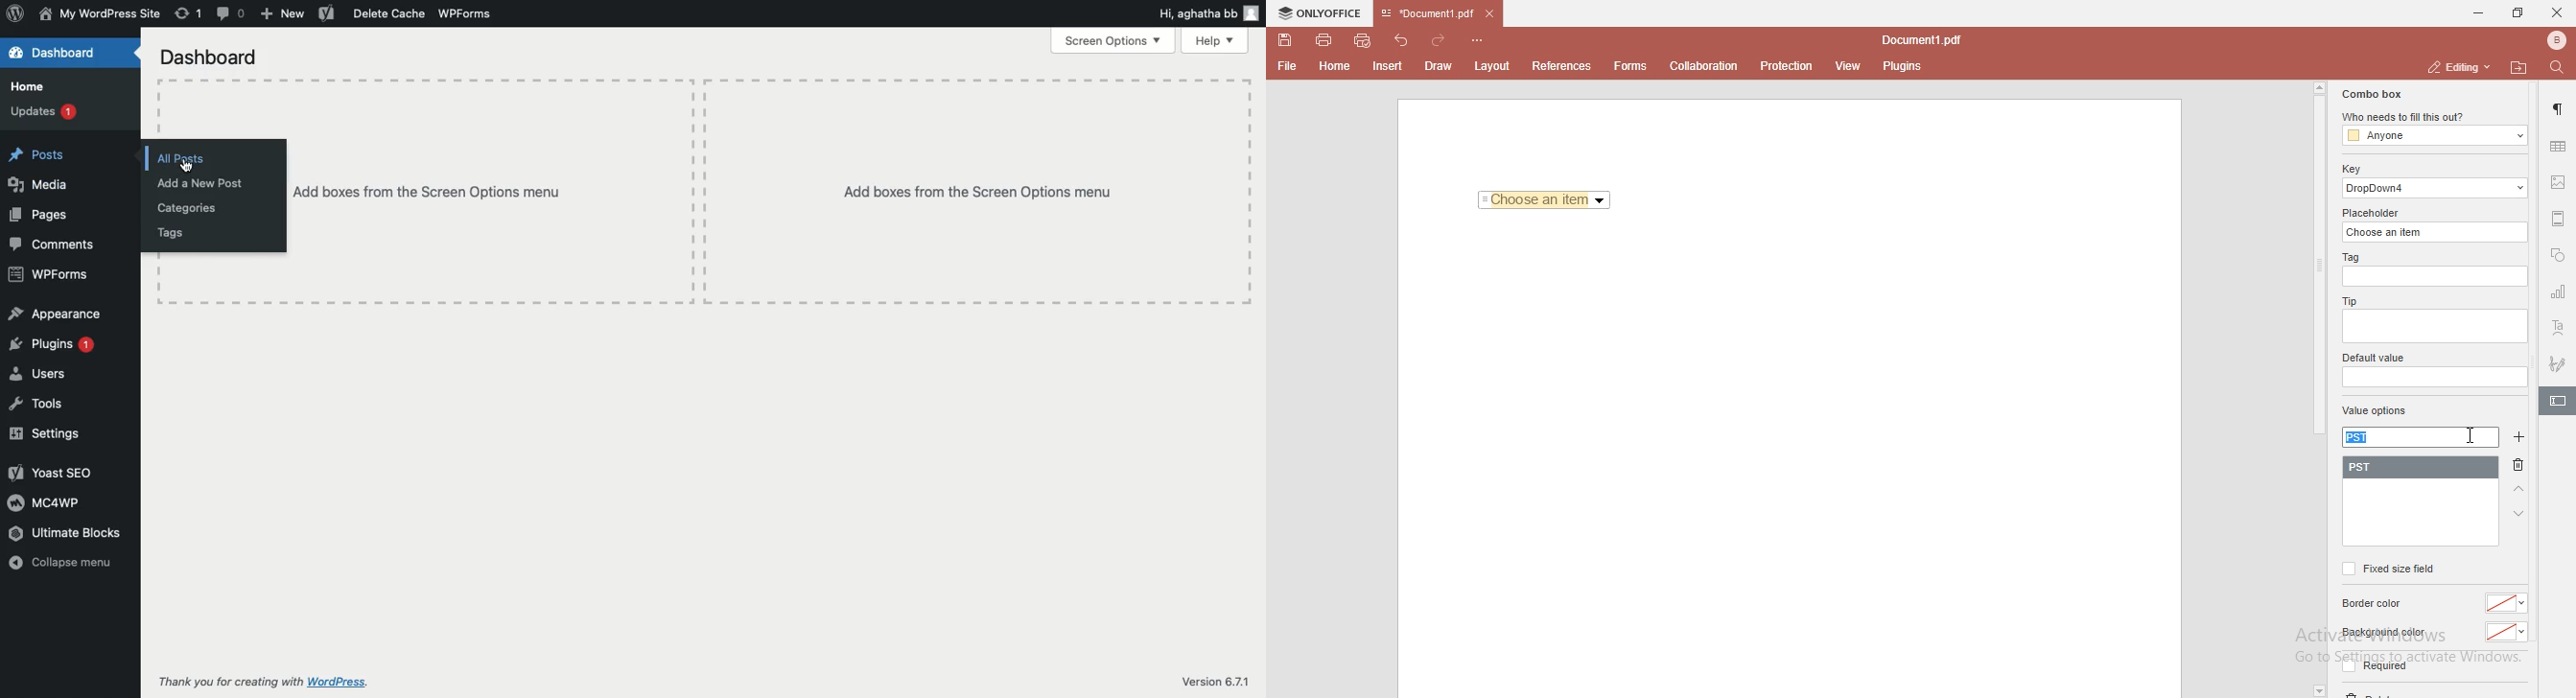 Image resolution: width=2576 pixels, height=700 pixels. Describe the element at coordinates (2522, 468) in the screenshot. I see `delete` at that location.